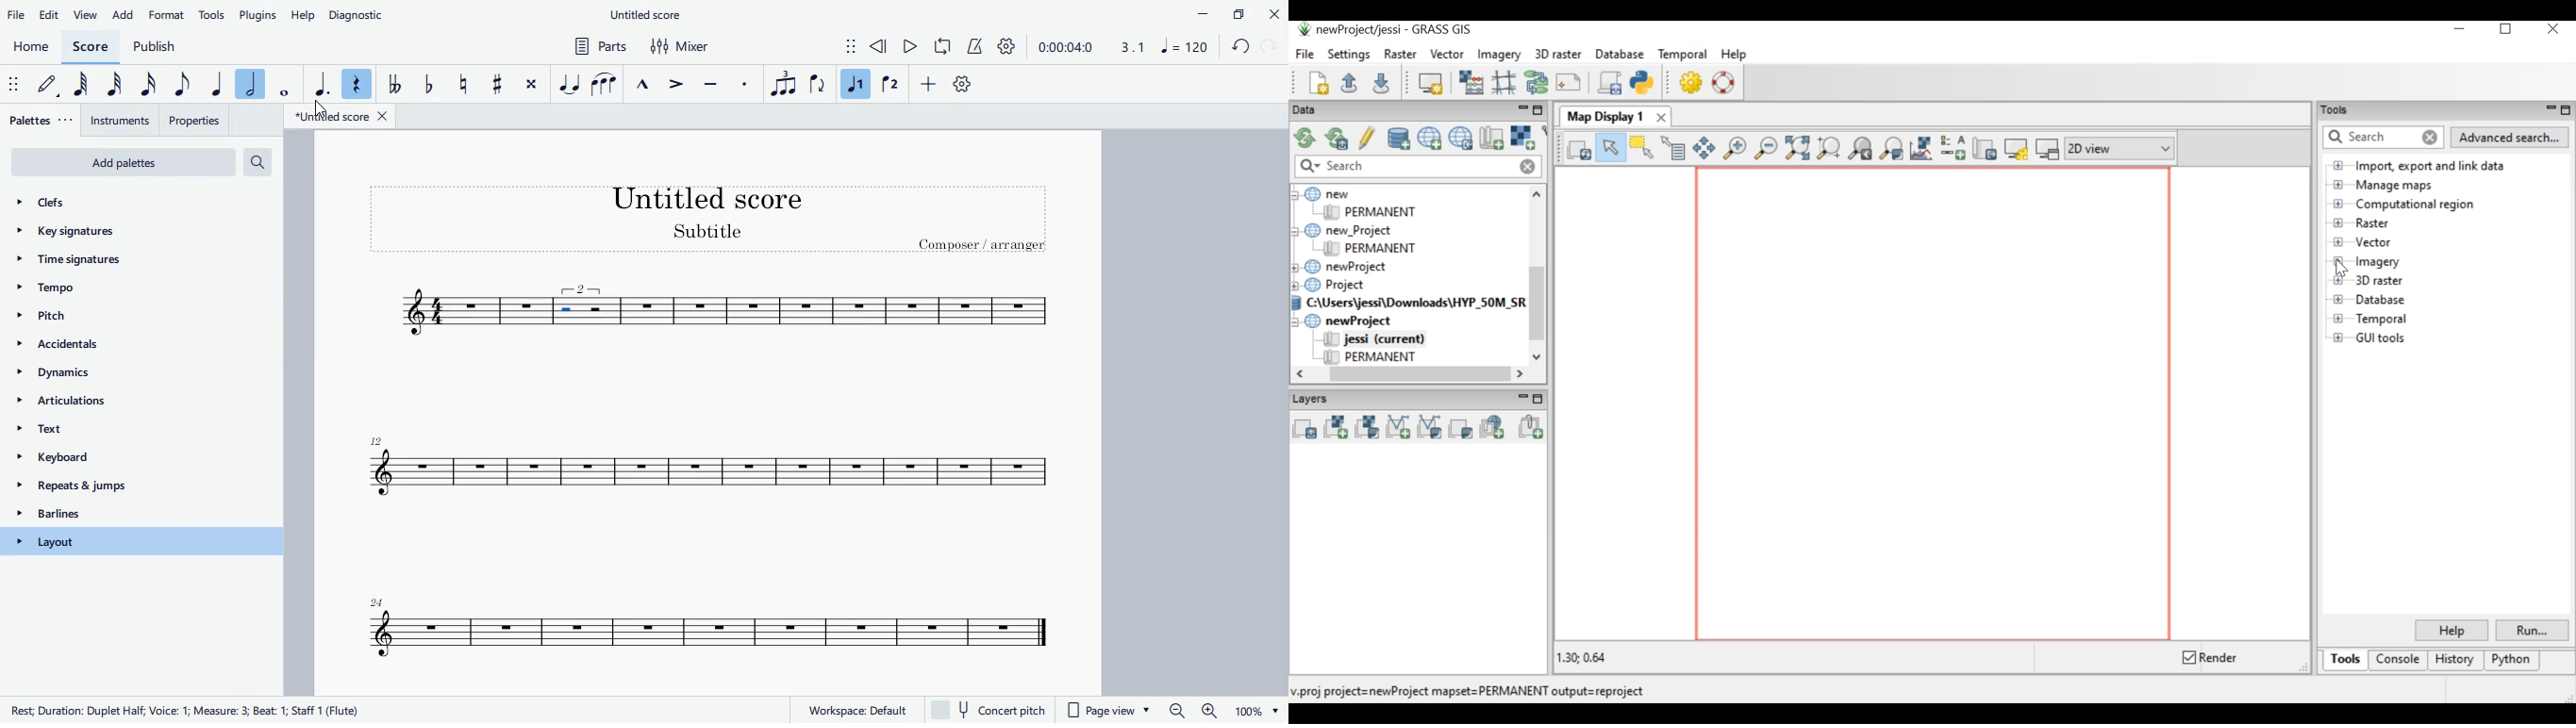 Image resolution: width=2576 pixels, height=728 pixels. What do you see at coordinates (839, 44) in the screenshot?
I see `move` at bounding box center [839, 44].